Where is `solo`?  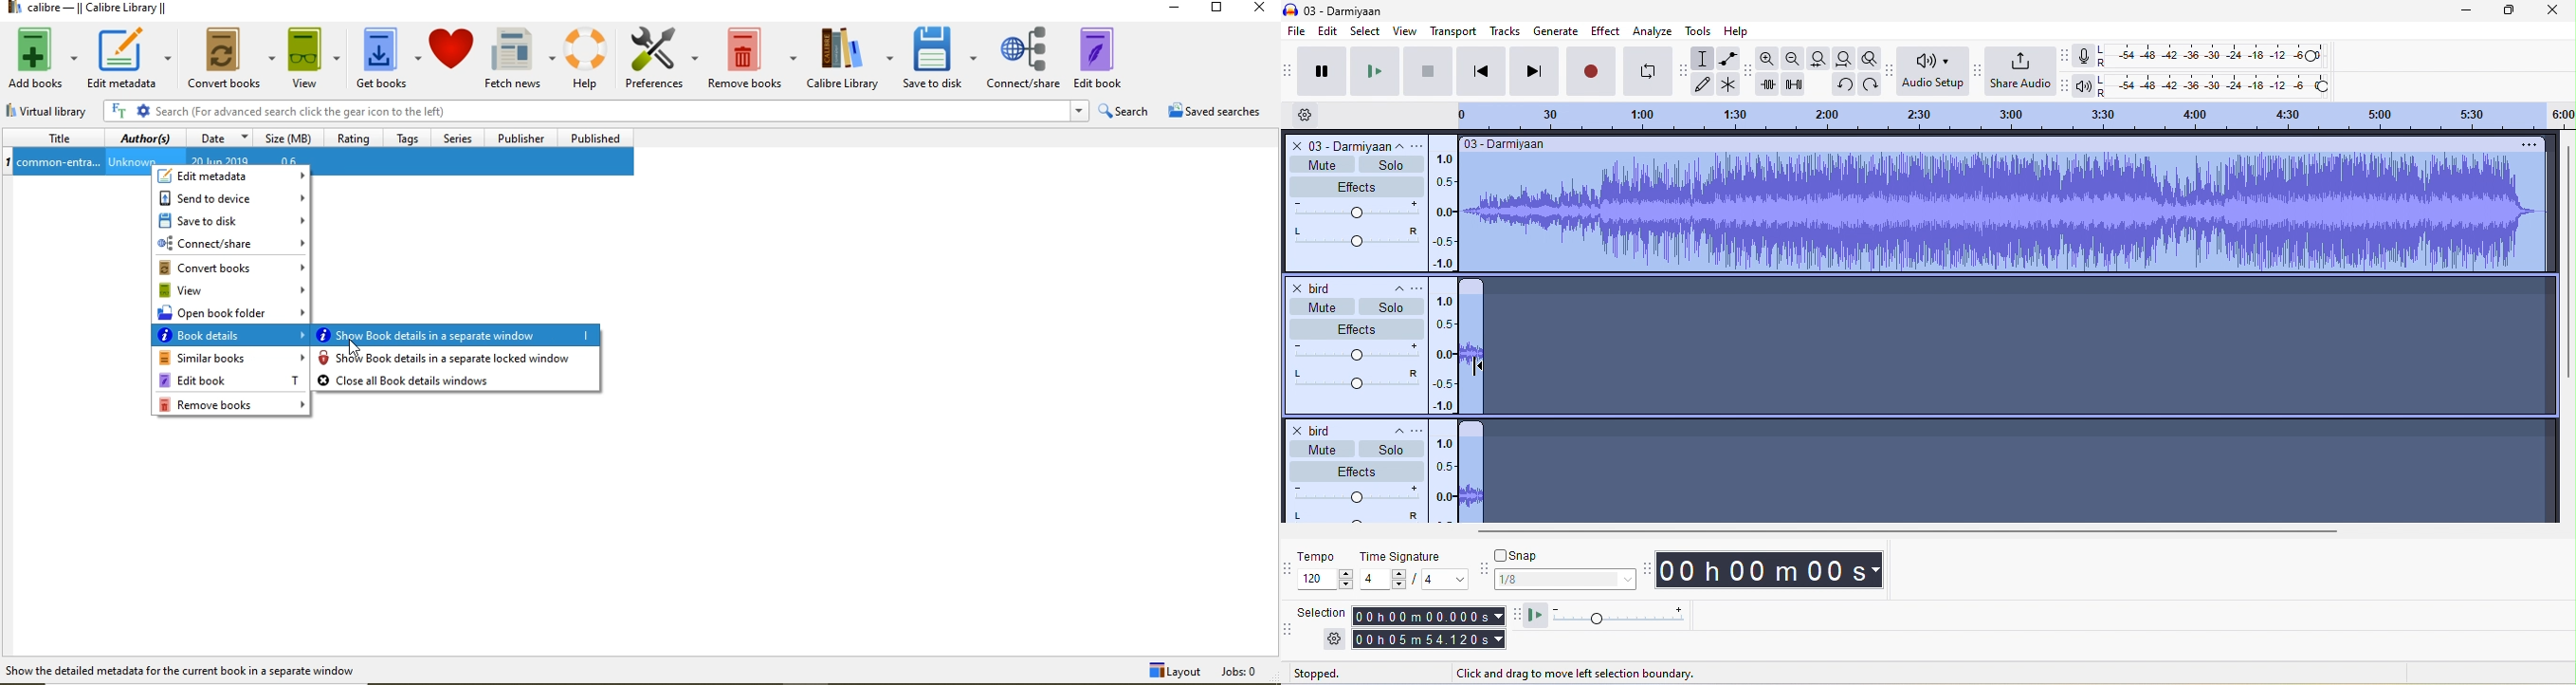 solo is located at coordinates (1388, 306).